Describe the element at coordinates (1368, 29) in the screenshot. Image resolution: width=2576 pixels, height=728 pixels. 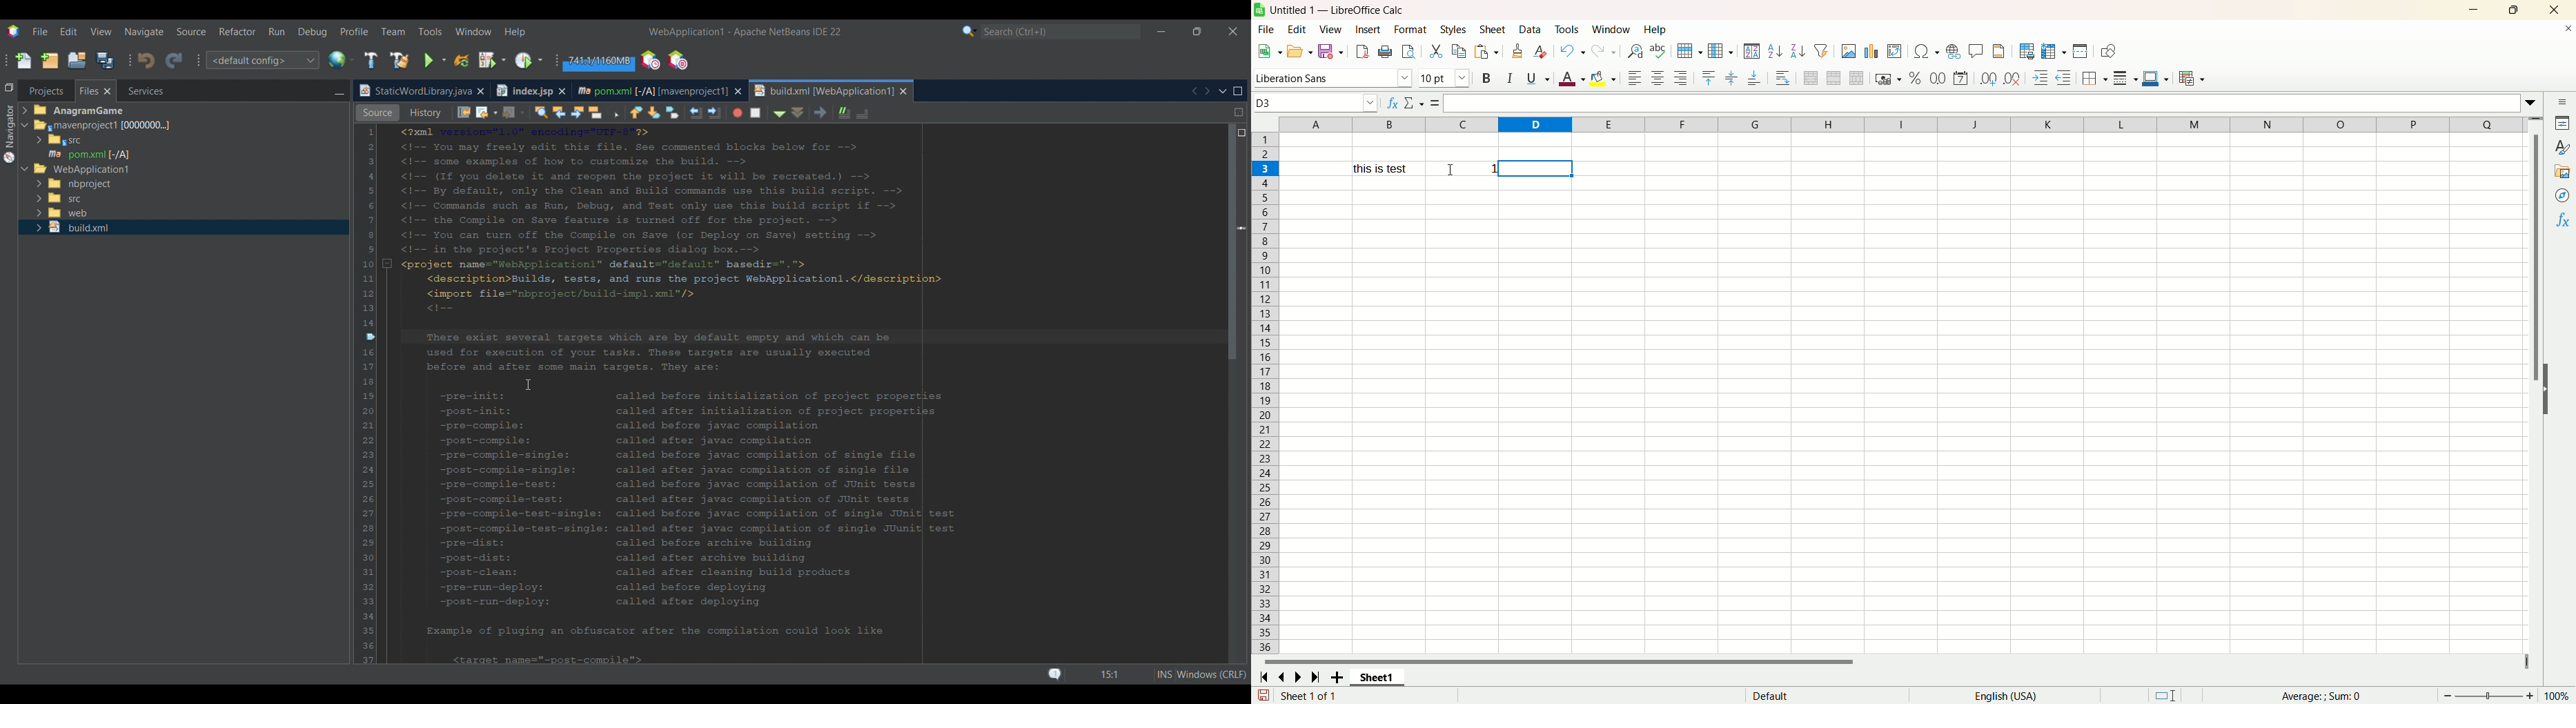
I see `insert` at that location.